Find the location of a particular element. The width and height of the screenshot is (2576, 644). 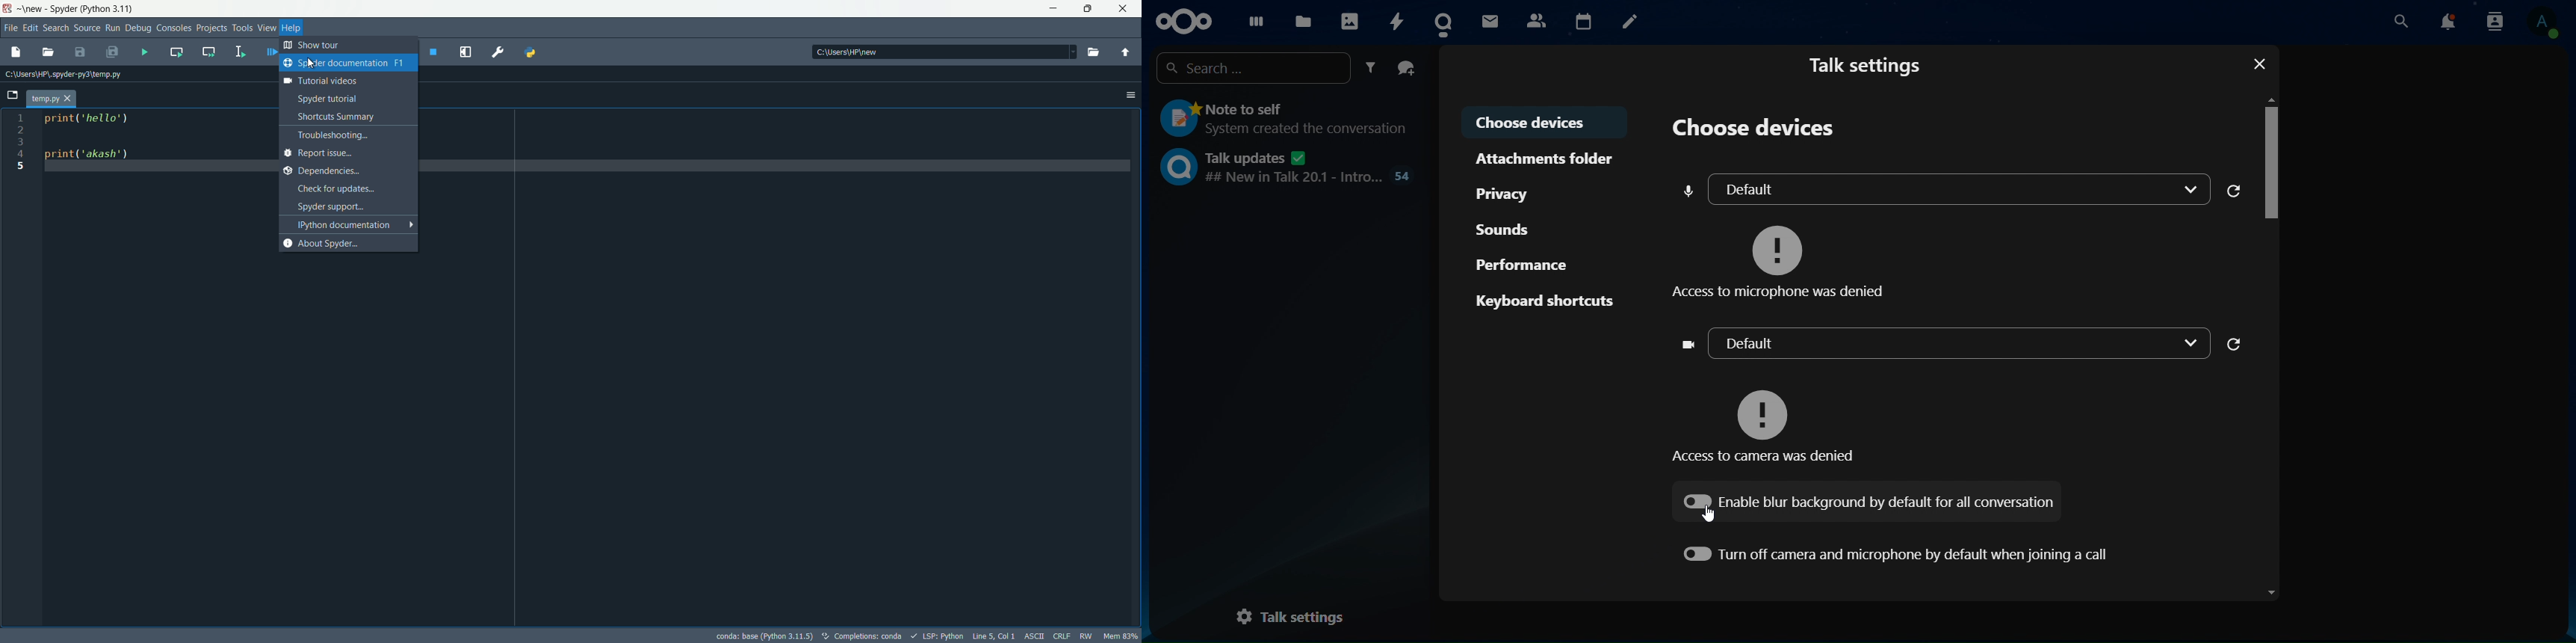

LSP:Python is located at coordinates (941, 636).